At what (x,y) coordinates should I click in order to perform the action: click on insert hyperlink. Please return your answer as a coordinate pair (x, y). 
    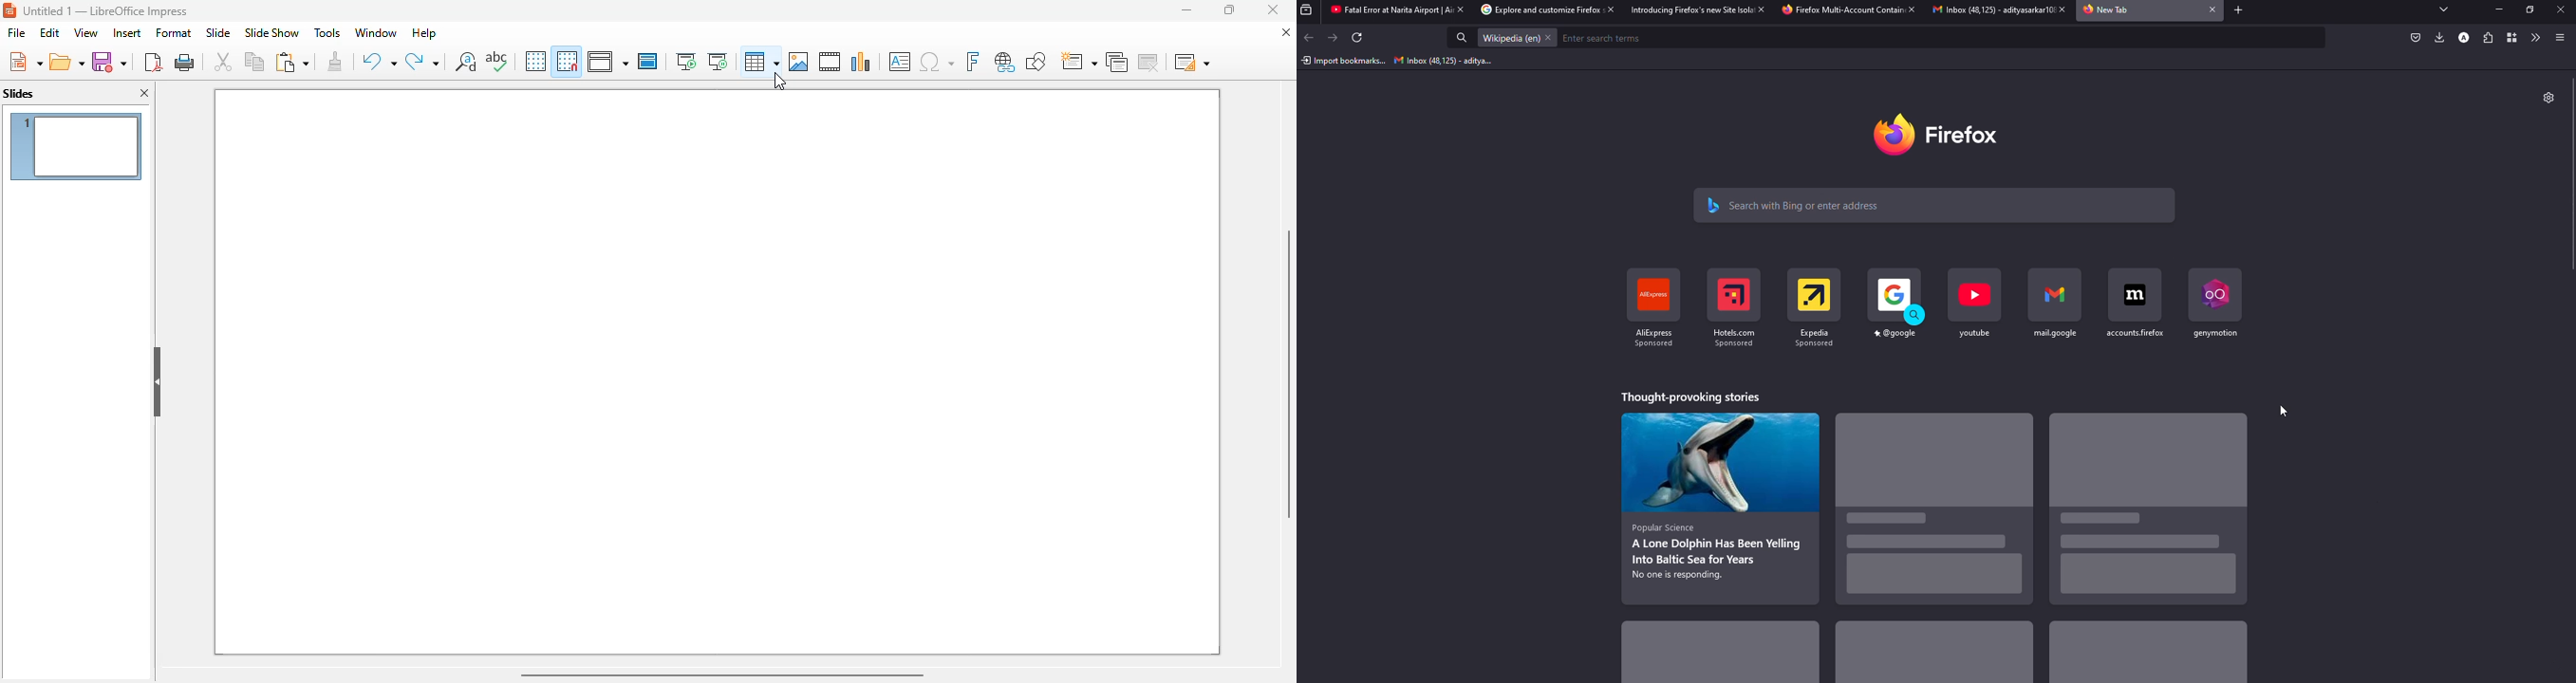
    Looking at the image, I should click on (1006, 62).